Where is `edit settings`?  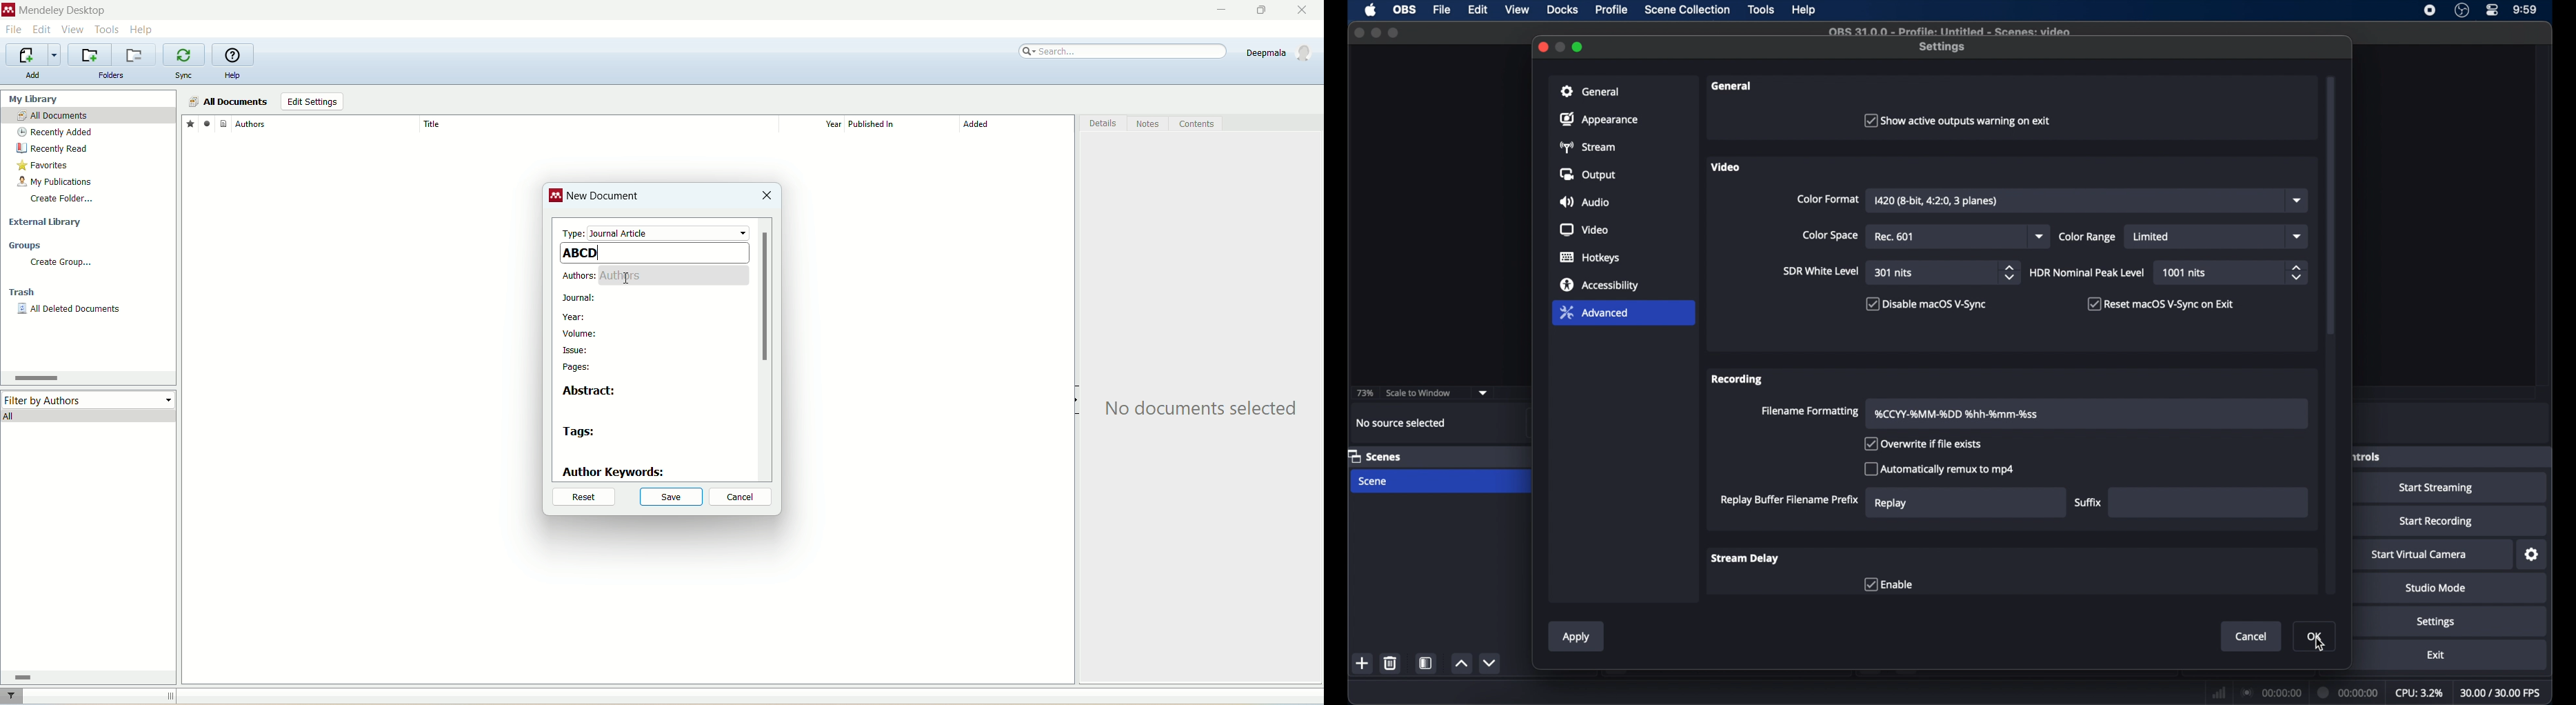 edit settings is located at coordinates (312, 102).